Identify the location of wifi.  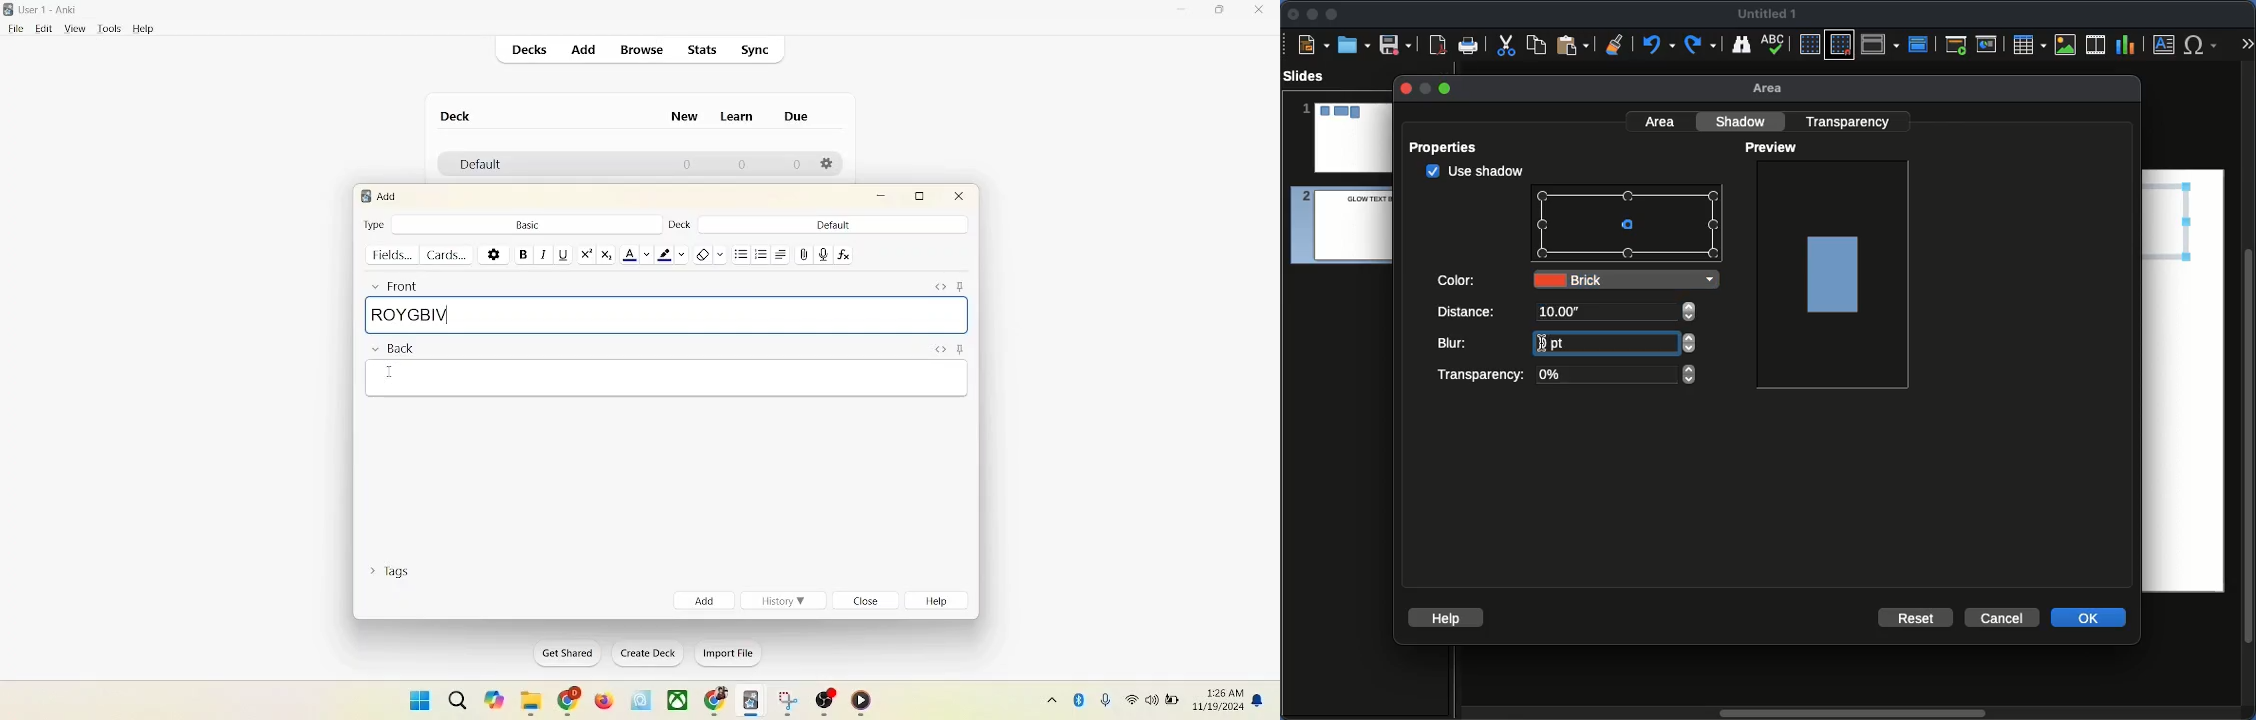
(1130, 699).